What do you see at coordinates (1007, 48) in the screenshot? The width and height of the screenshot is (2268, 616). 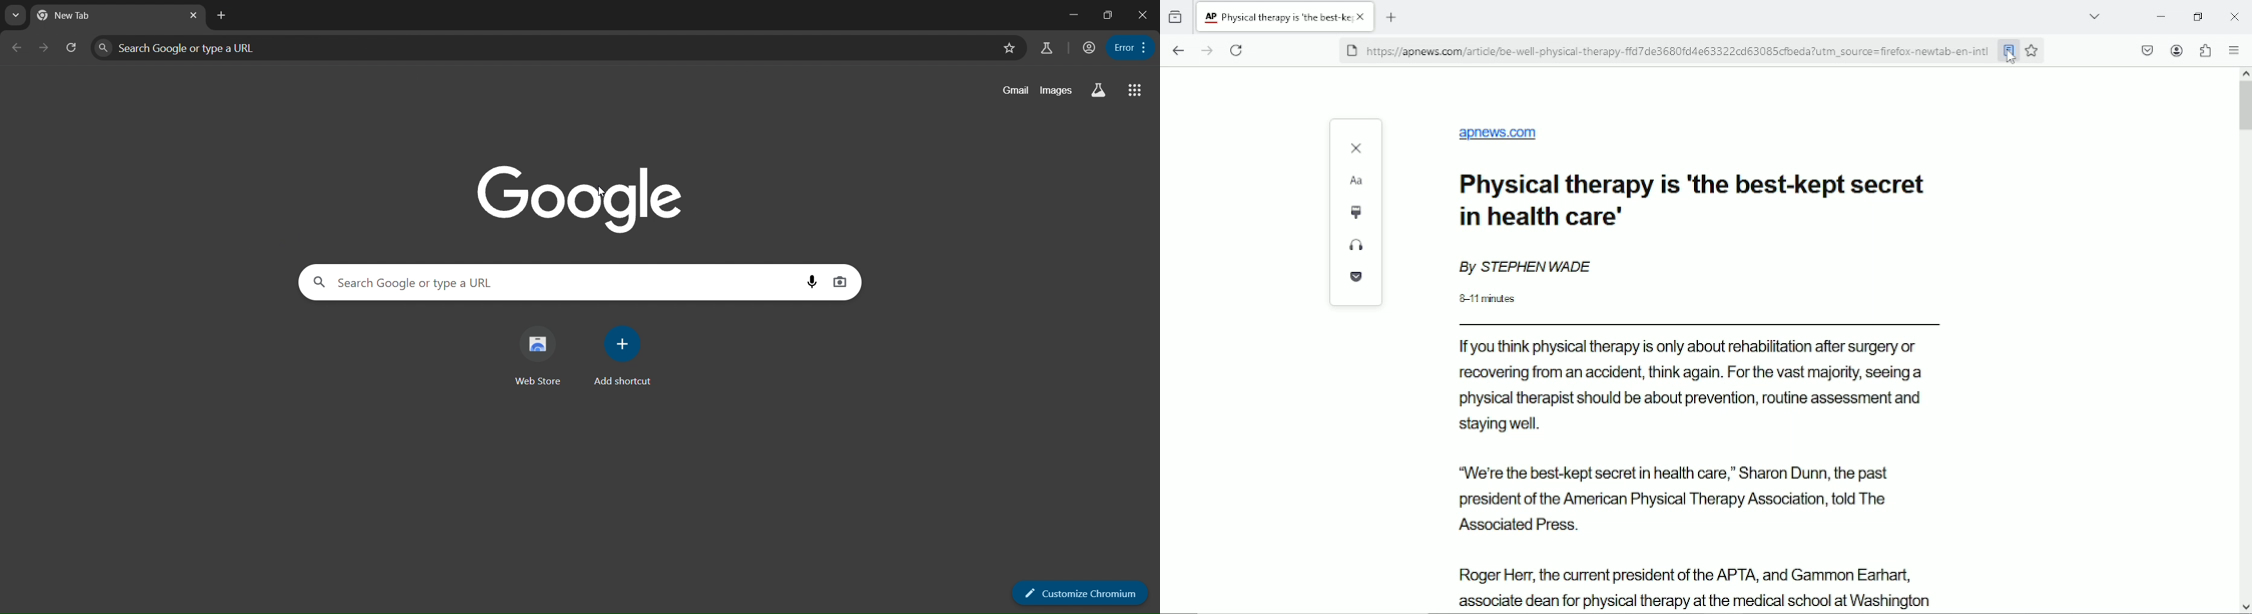 I see `bookmark page` at bounding box center [1007, 48].